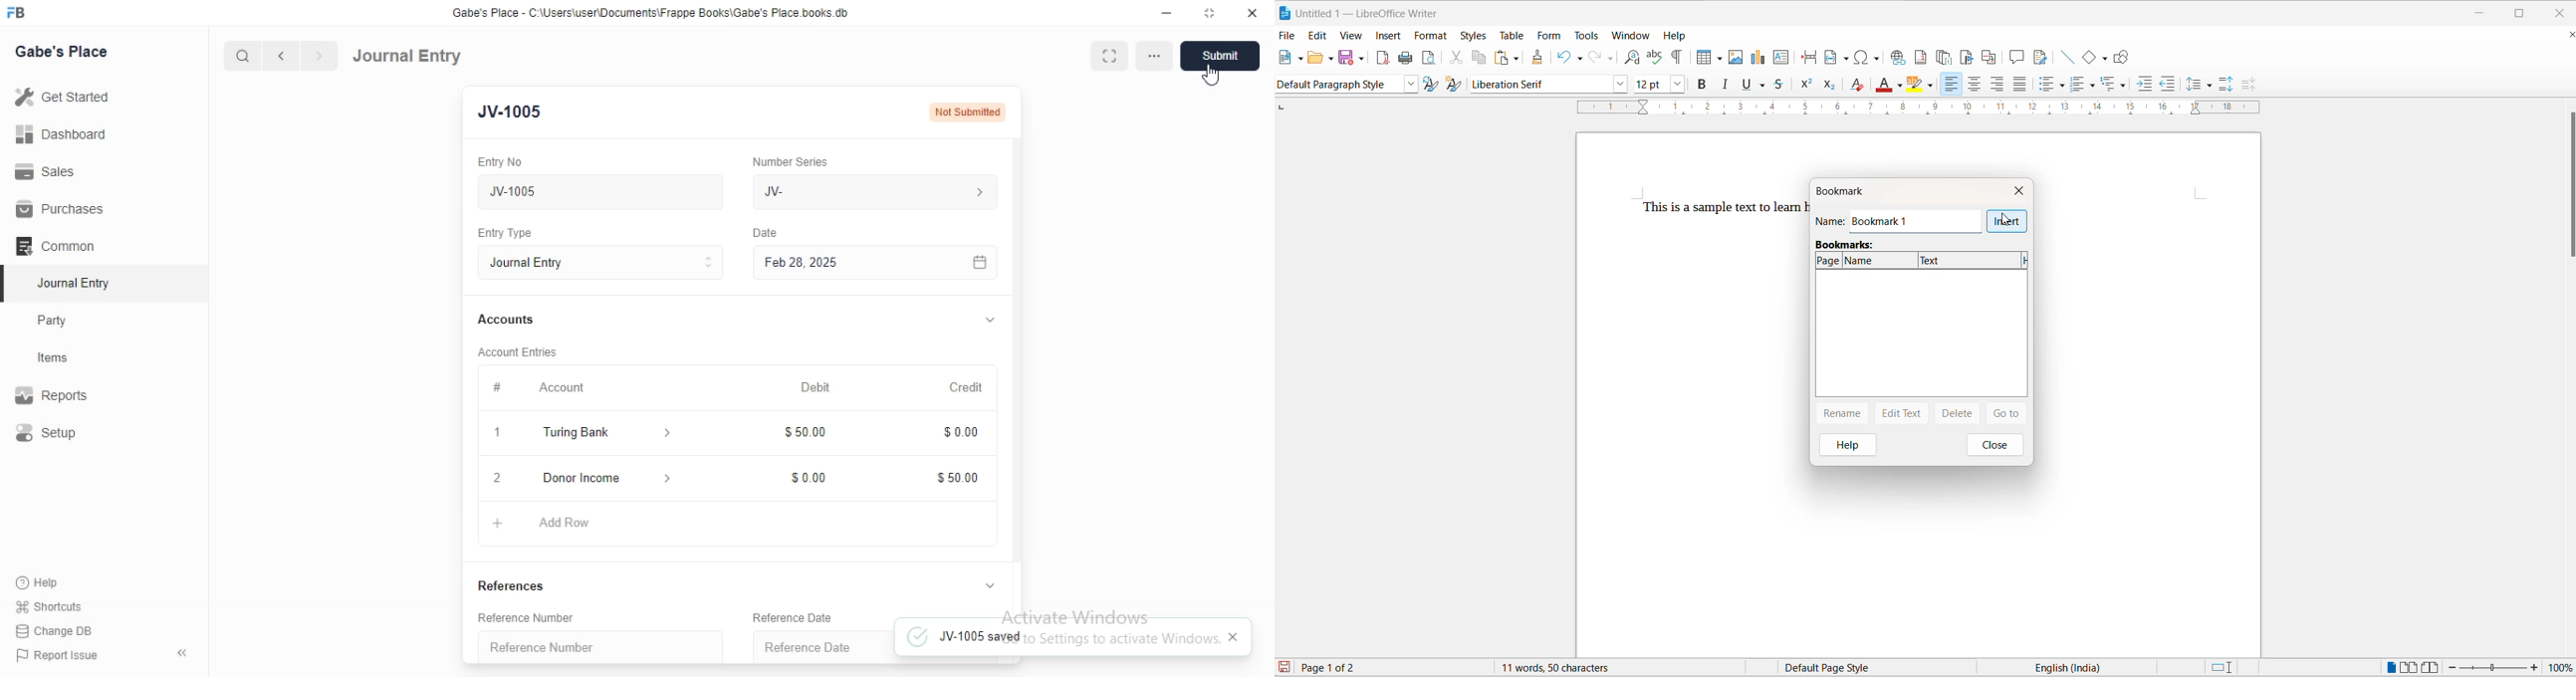 This screenshot has height=700, width=2576. I want to click on character highlight icon, so click(1918, 85).